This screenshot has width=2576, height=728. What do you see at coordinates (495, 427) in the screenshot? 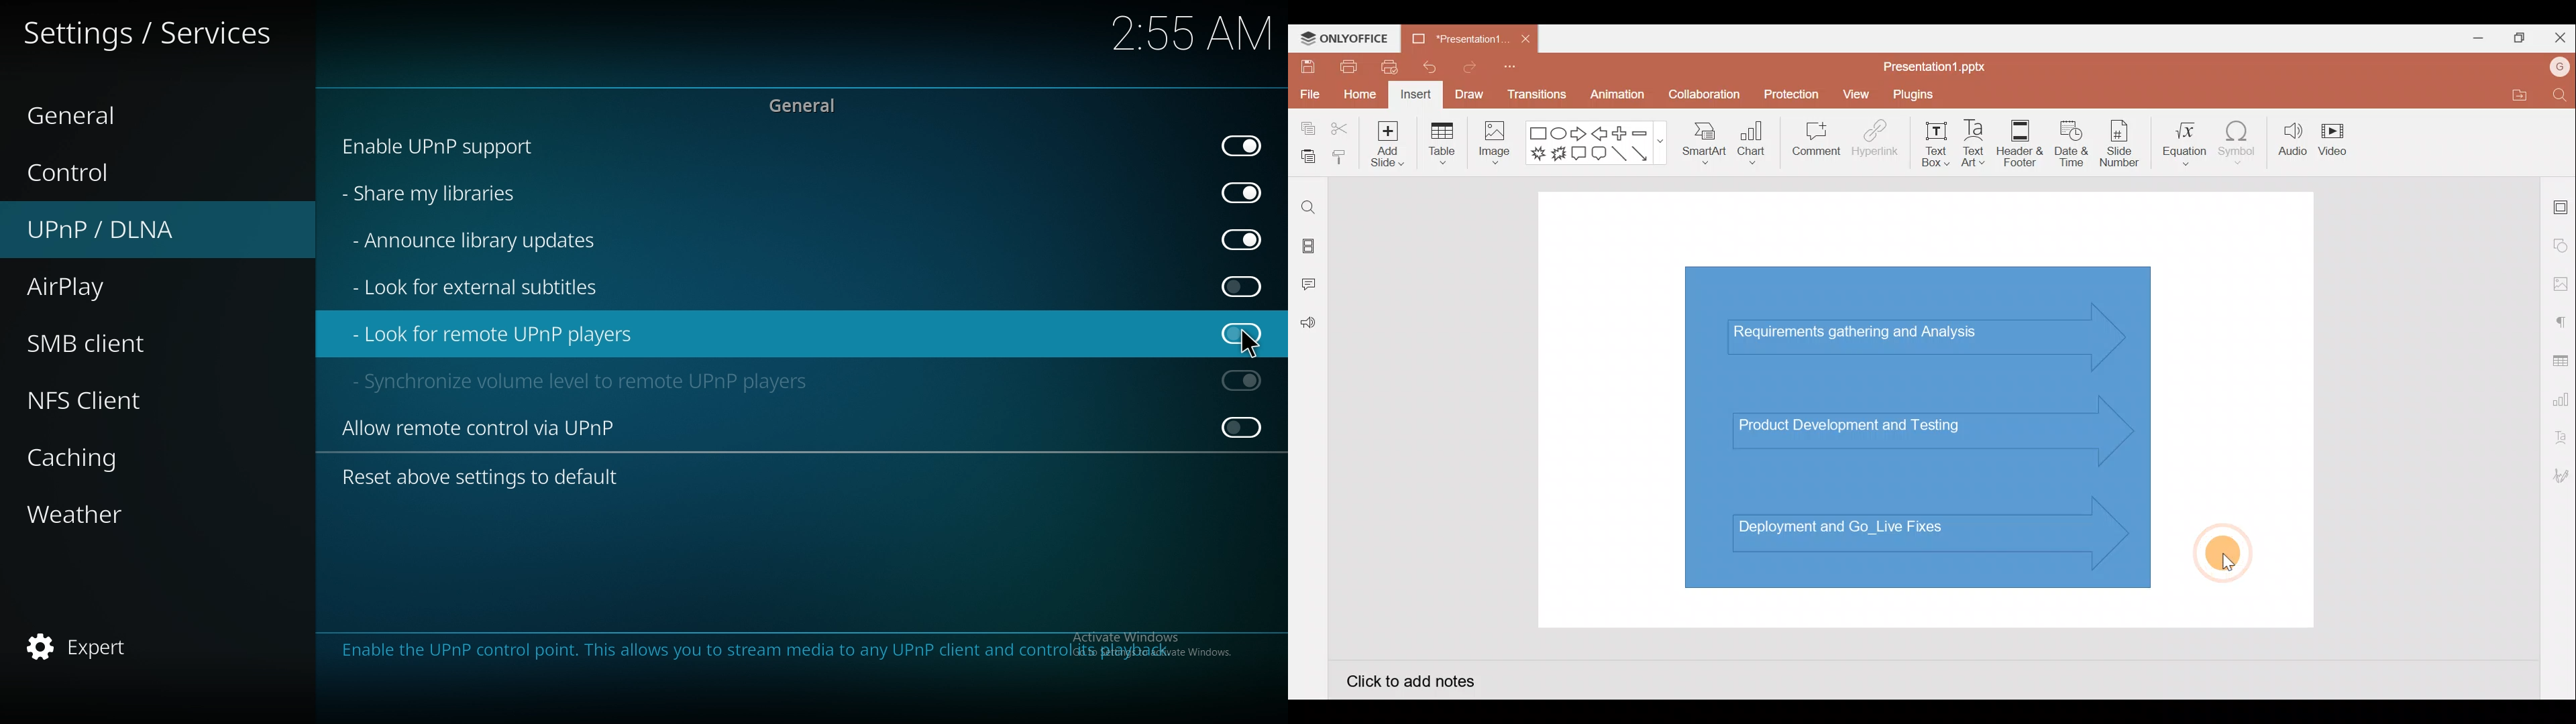
I see `allow remote control via upnp` at bounding box center [495, 427].